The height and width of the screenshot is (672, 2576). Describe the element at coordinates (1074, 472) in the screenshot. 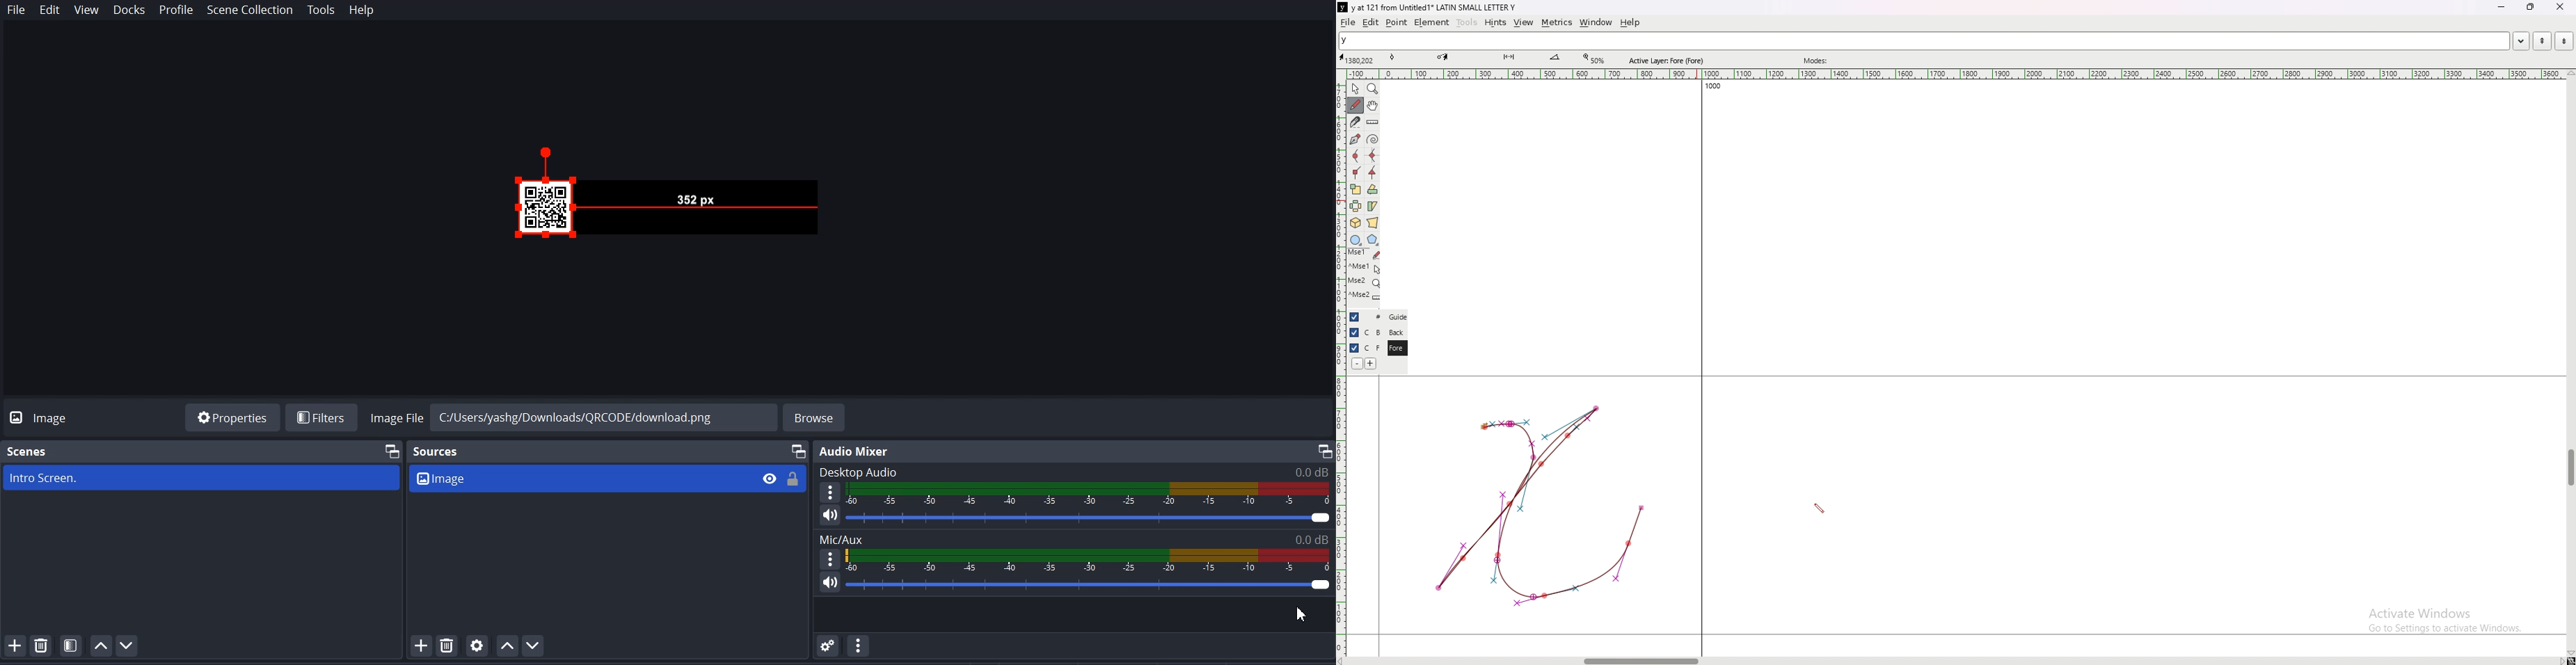

I see `Text` at that location.